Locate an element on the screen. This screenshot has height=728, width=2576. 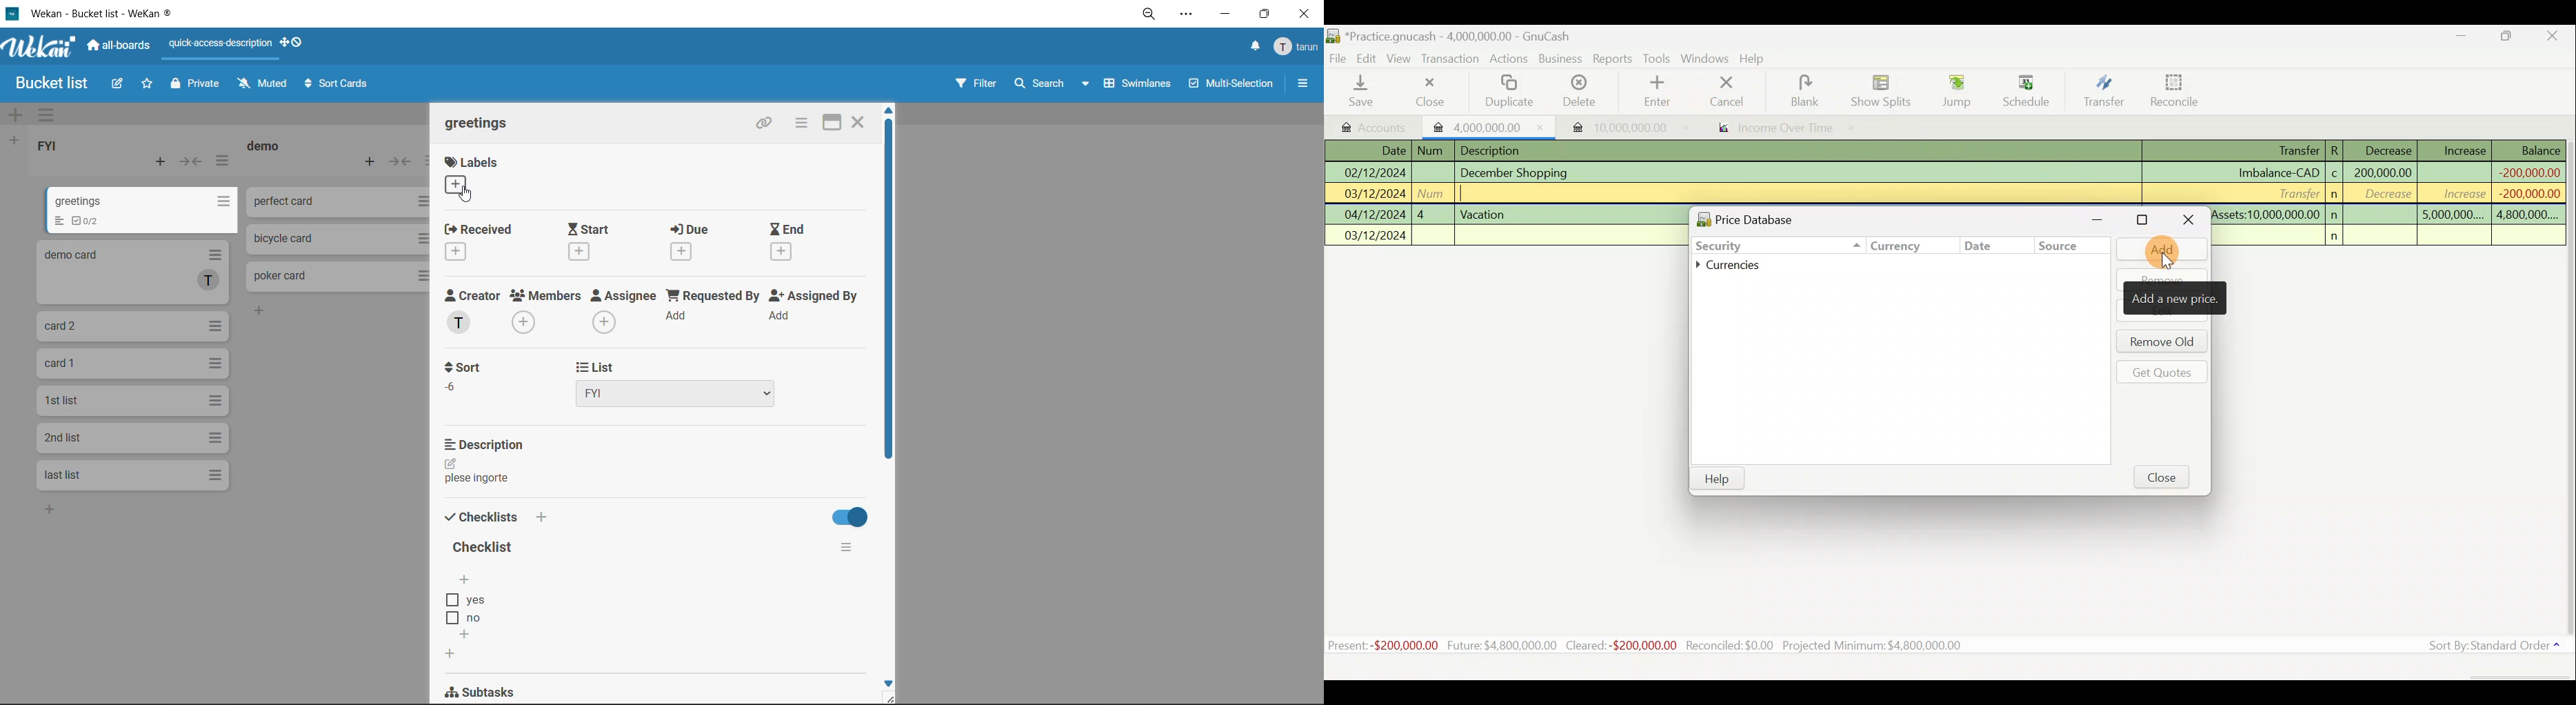
description is located at coordinates (485, 445).